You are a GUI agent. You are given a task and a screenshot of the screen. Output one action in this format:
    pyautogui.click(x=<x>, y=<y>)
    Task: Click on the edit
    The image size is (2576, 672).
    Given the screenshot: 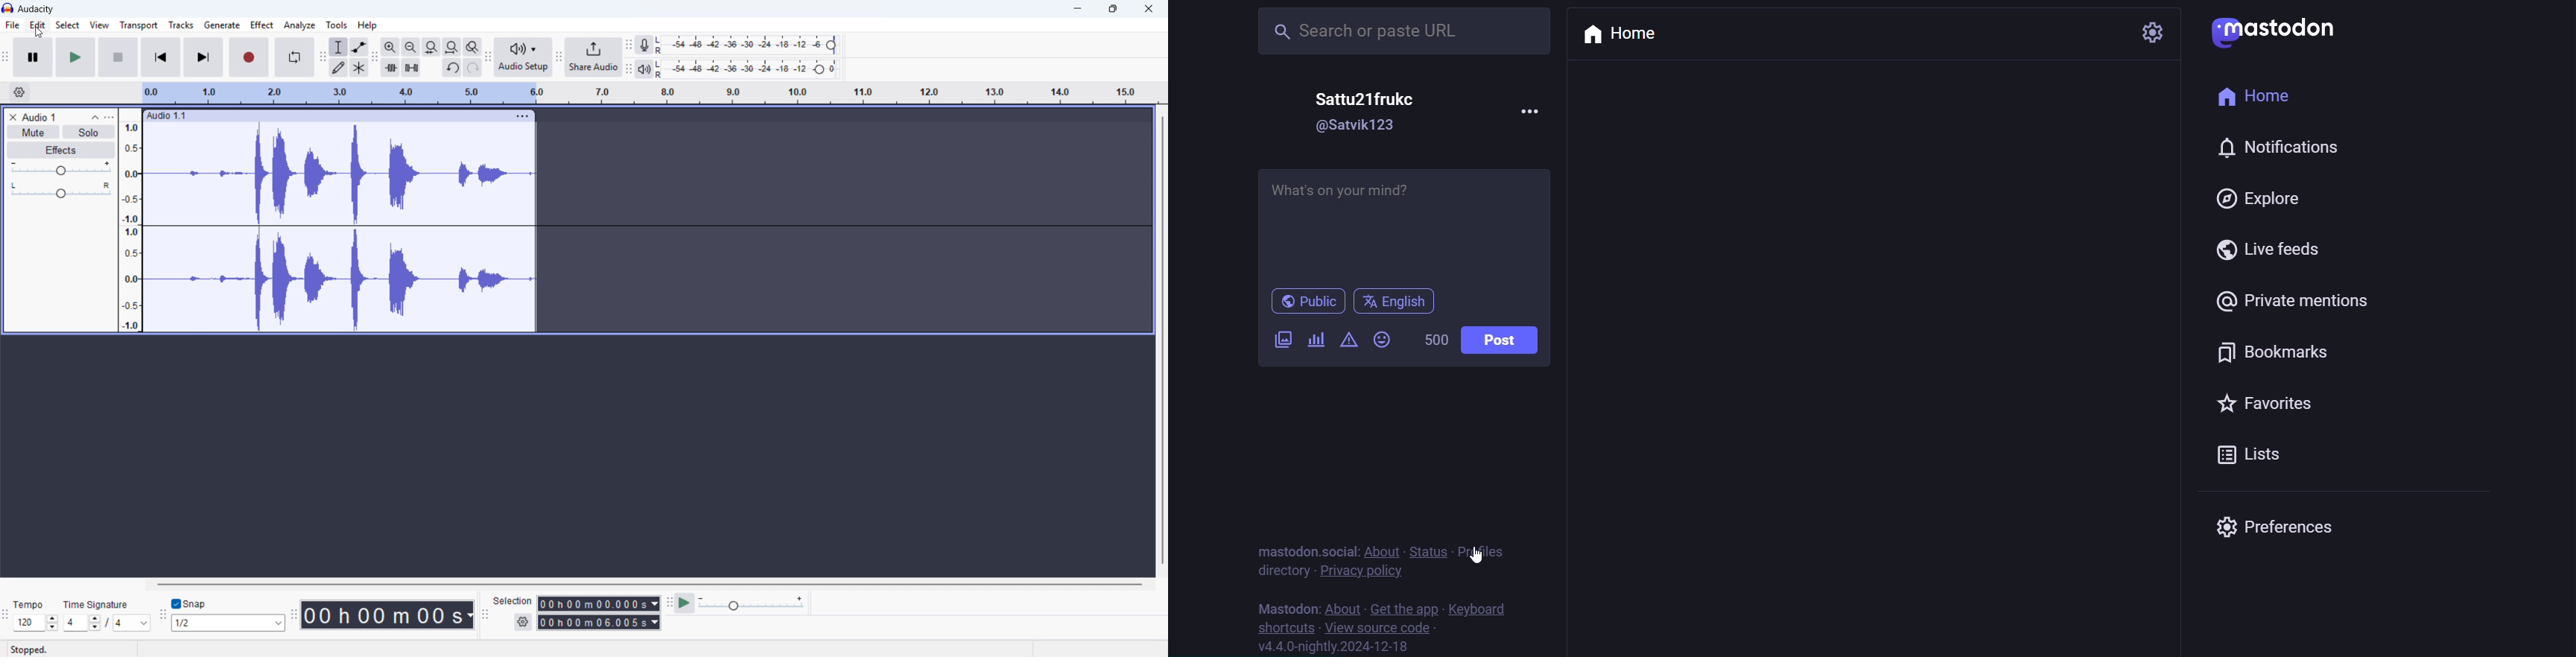 What is the action you would take?
    pyautogui.click(x=38, y=25)
    